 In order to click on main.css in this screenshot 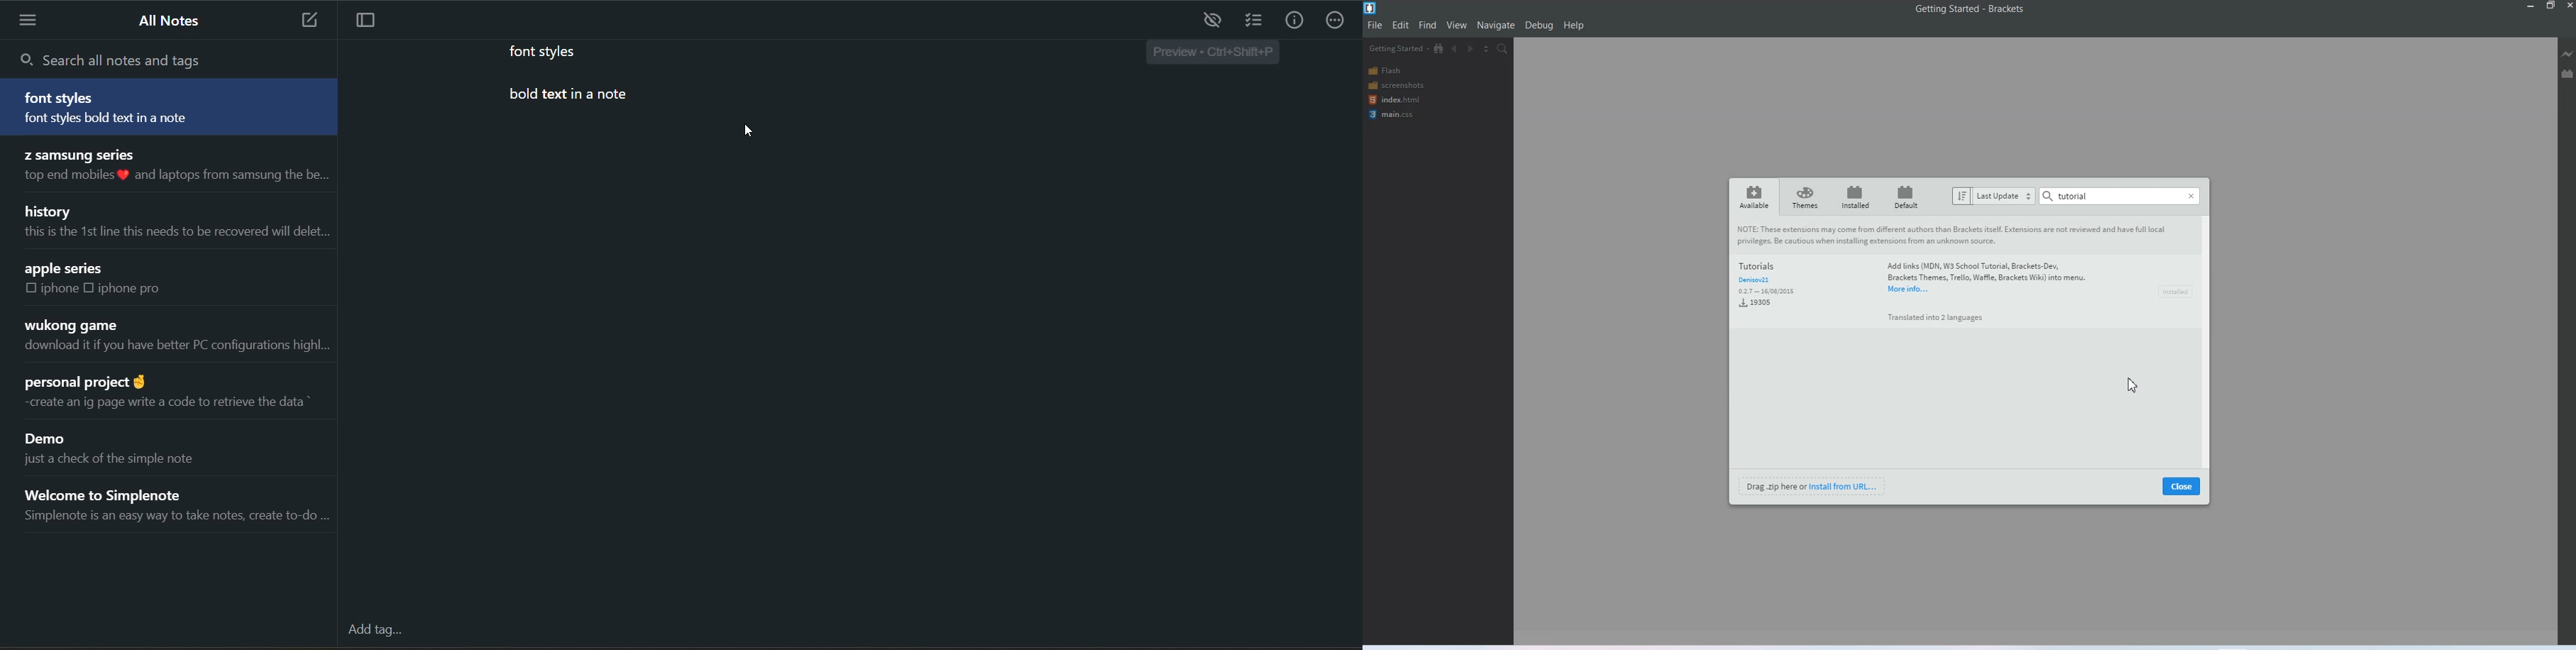, I will do `click(1395, 114)`.